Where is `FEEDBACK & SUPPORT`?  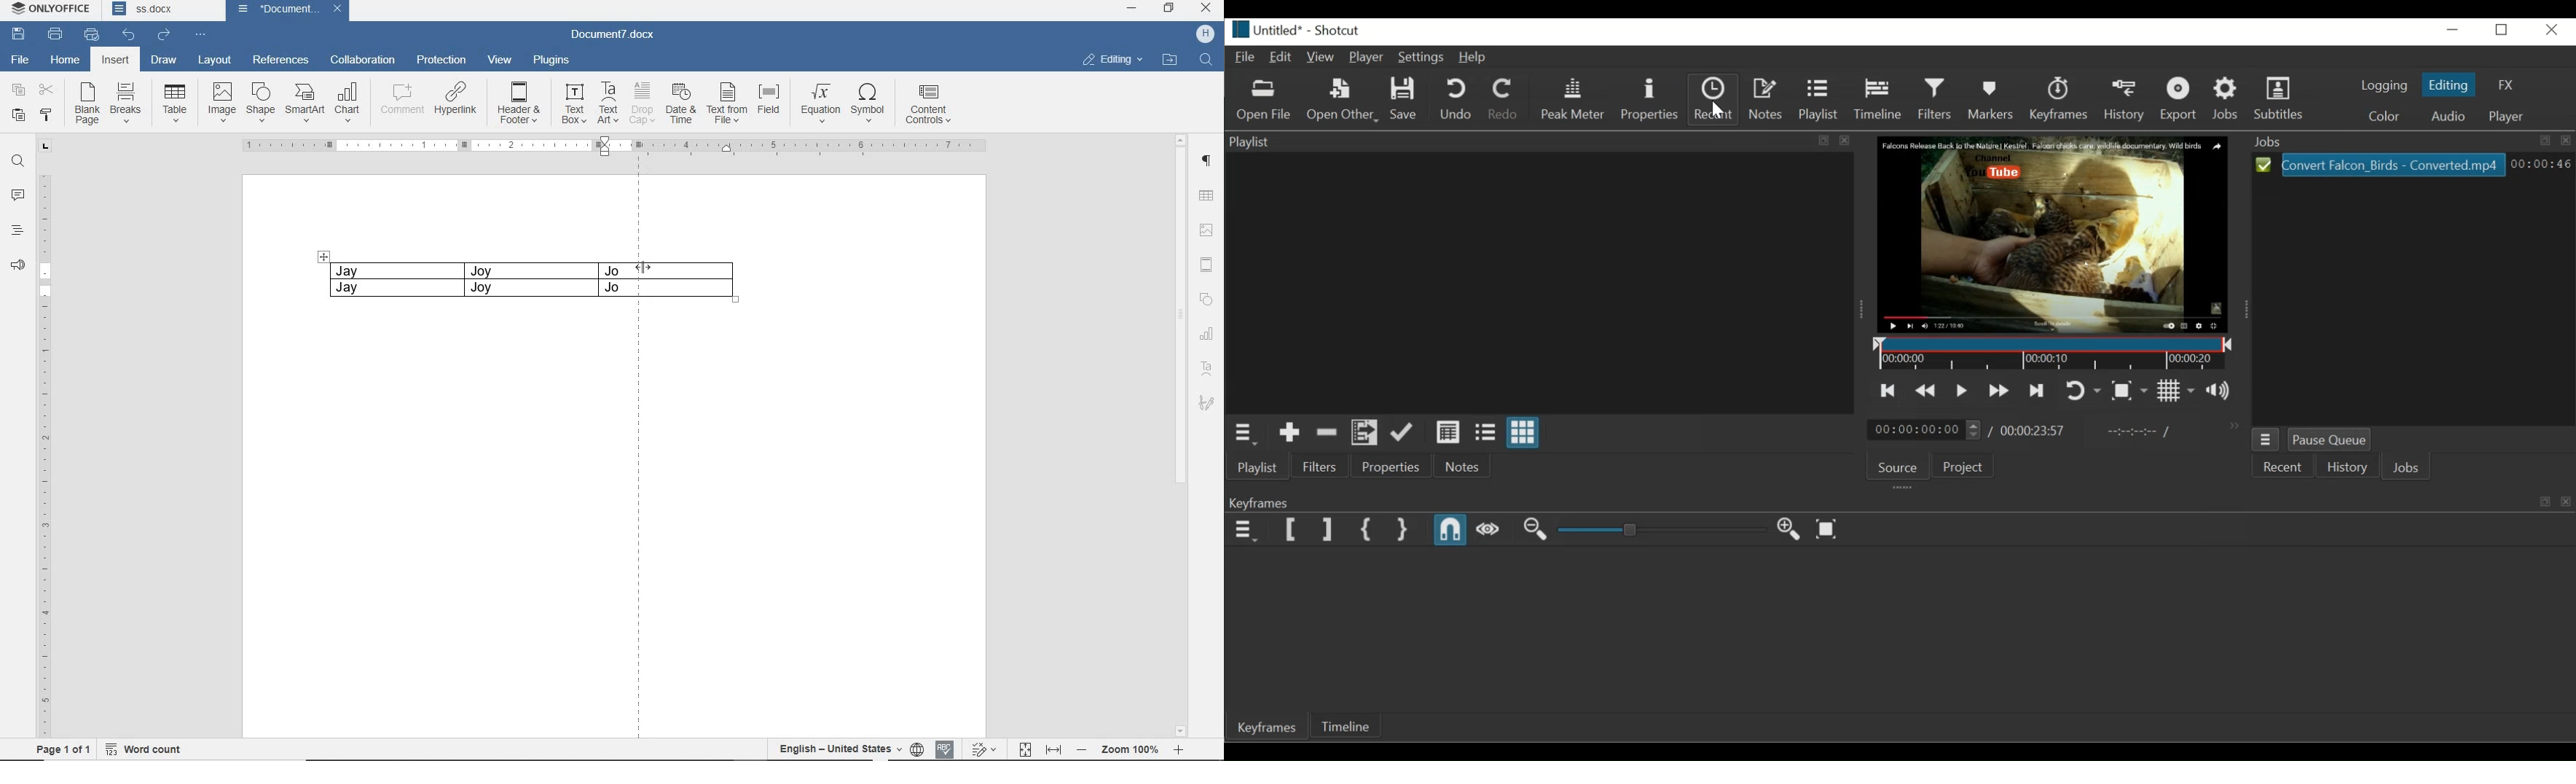 FEEDBACK & SUPPORT is located at coordinates (17, 265).